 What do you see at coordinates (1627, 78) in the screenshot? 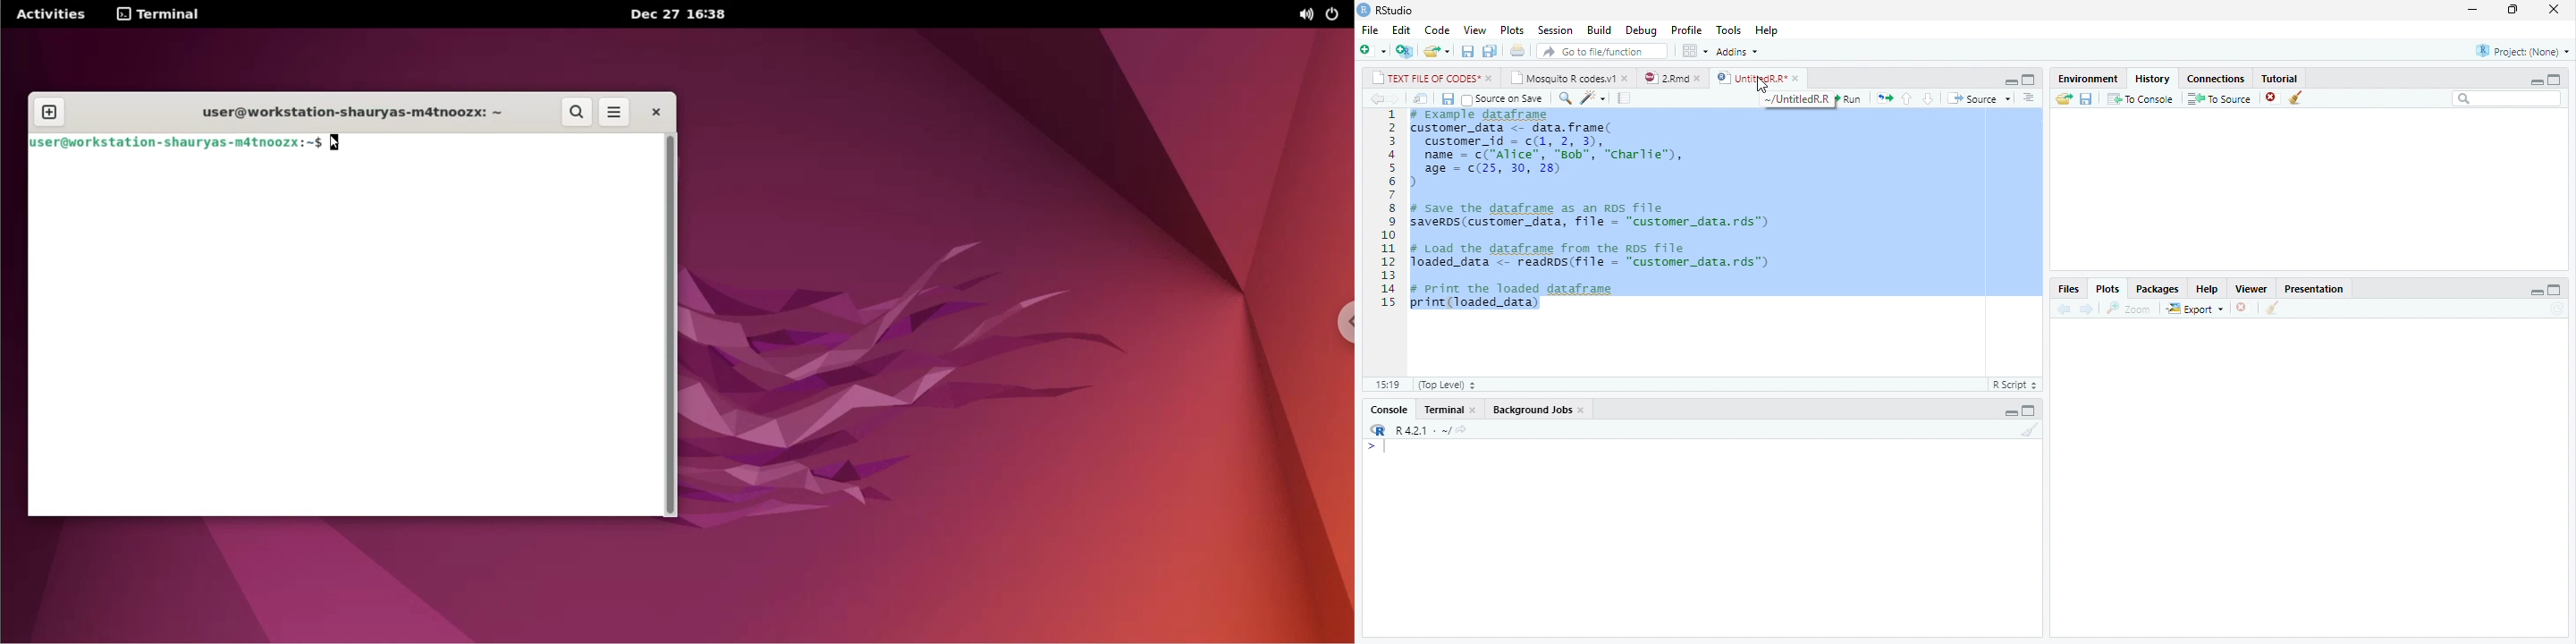
I see `close` at bounding box center [1627, 78].